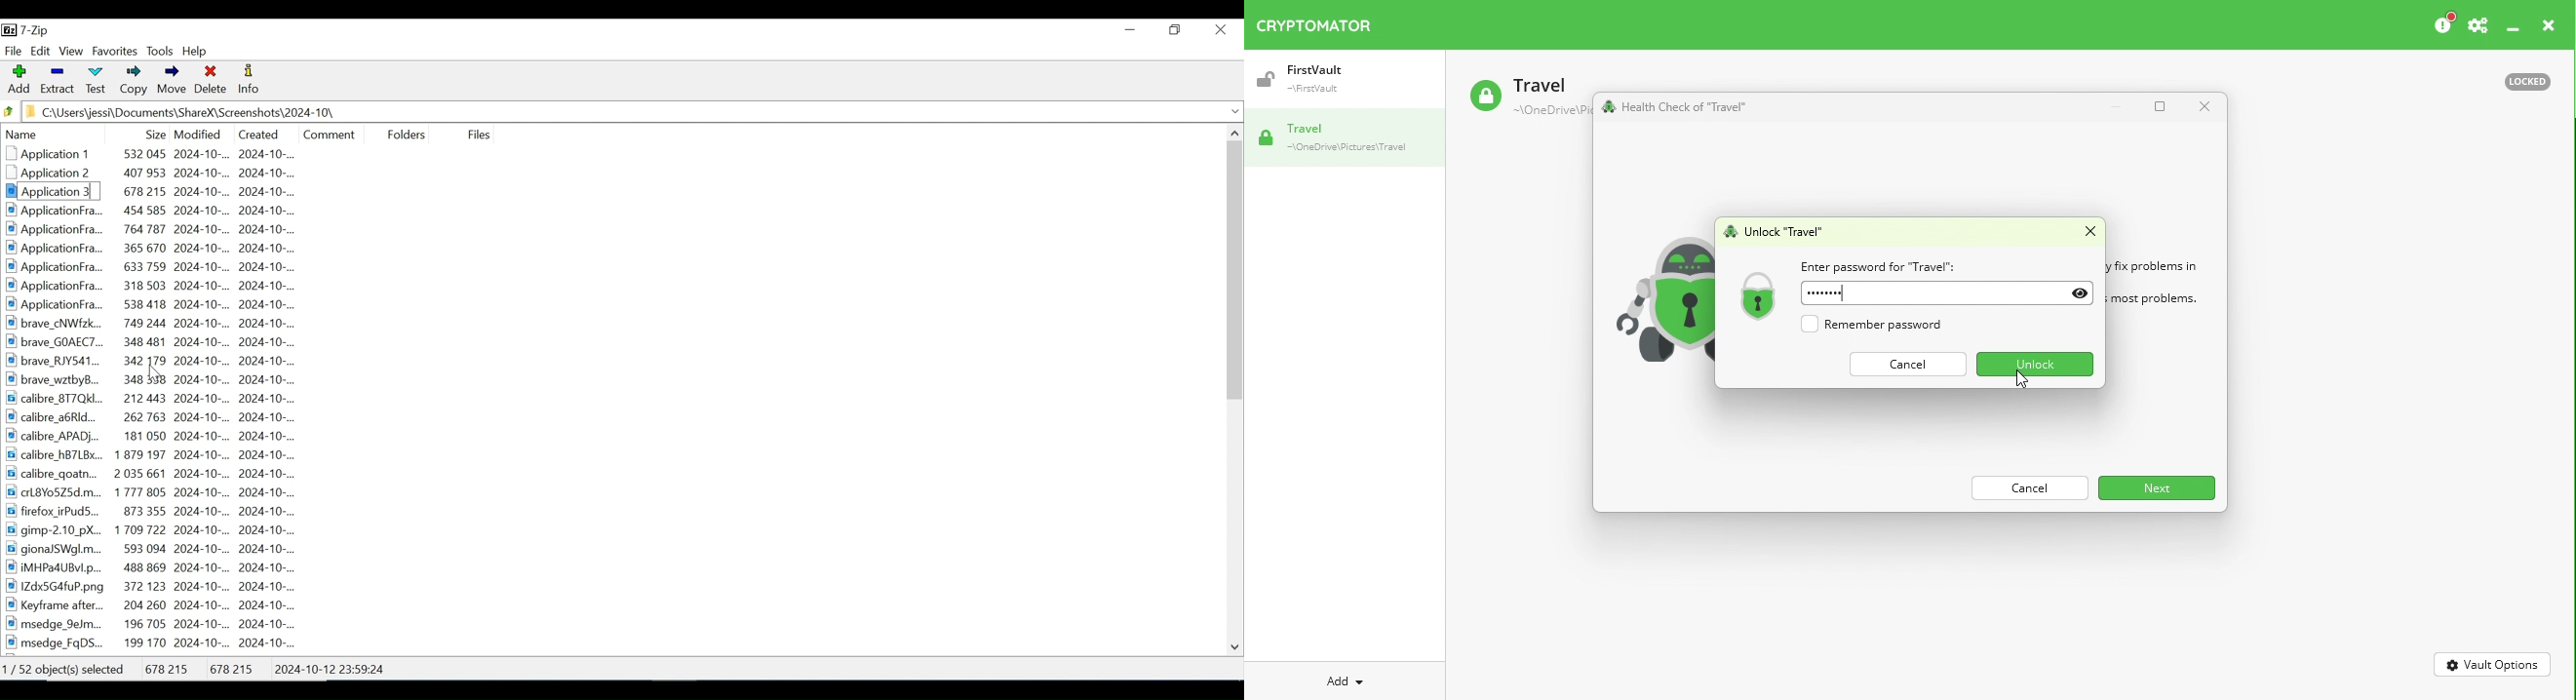 Image resolution: width=2576 pixels, height=700 pixels. Describe the element at coordinates (159, 323) in the screenshot. I see `brave cNWfzk... 749 244 2024-10-... 2024-10-...` at that location.